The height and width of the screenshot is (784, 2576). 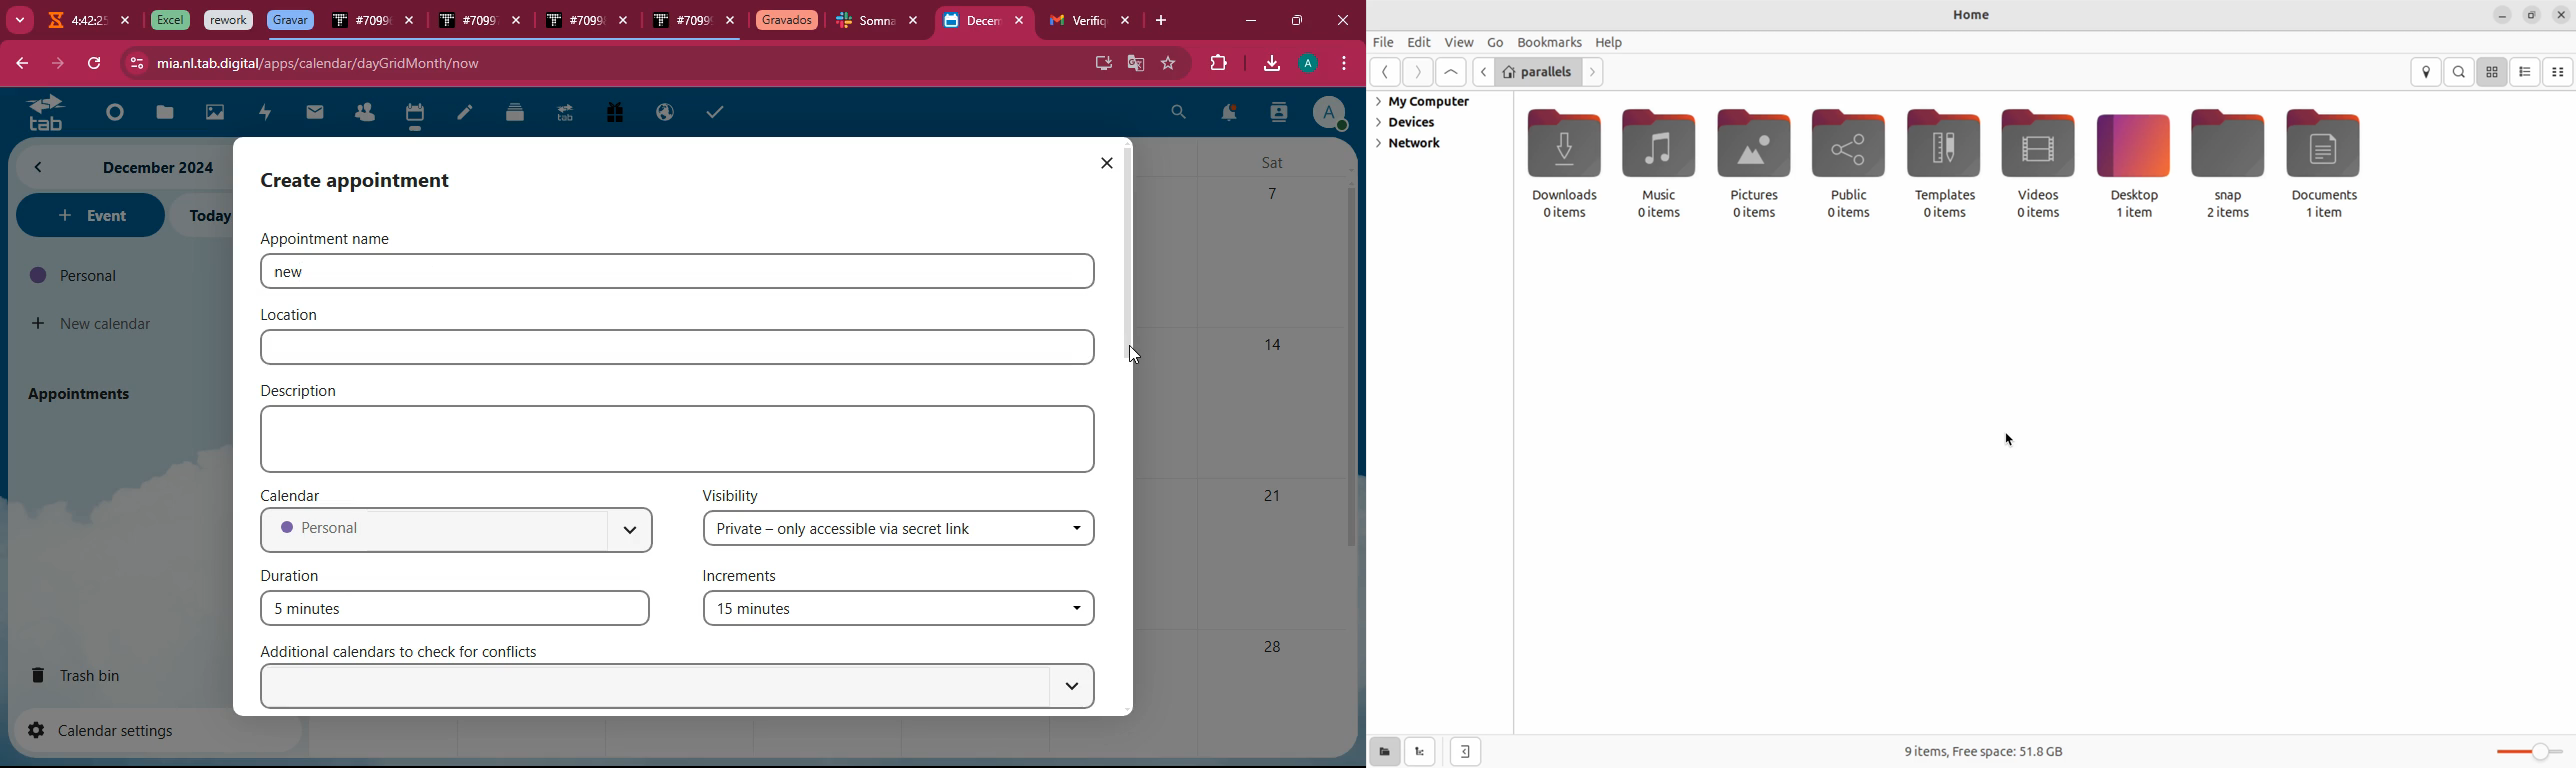 What do you see at coordinates (919, 21) in the screenshot?
I see `close` at bounding box center [919, 21].